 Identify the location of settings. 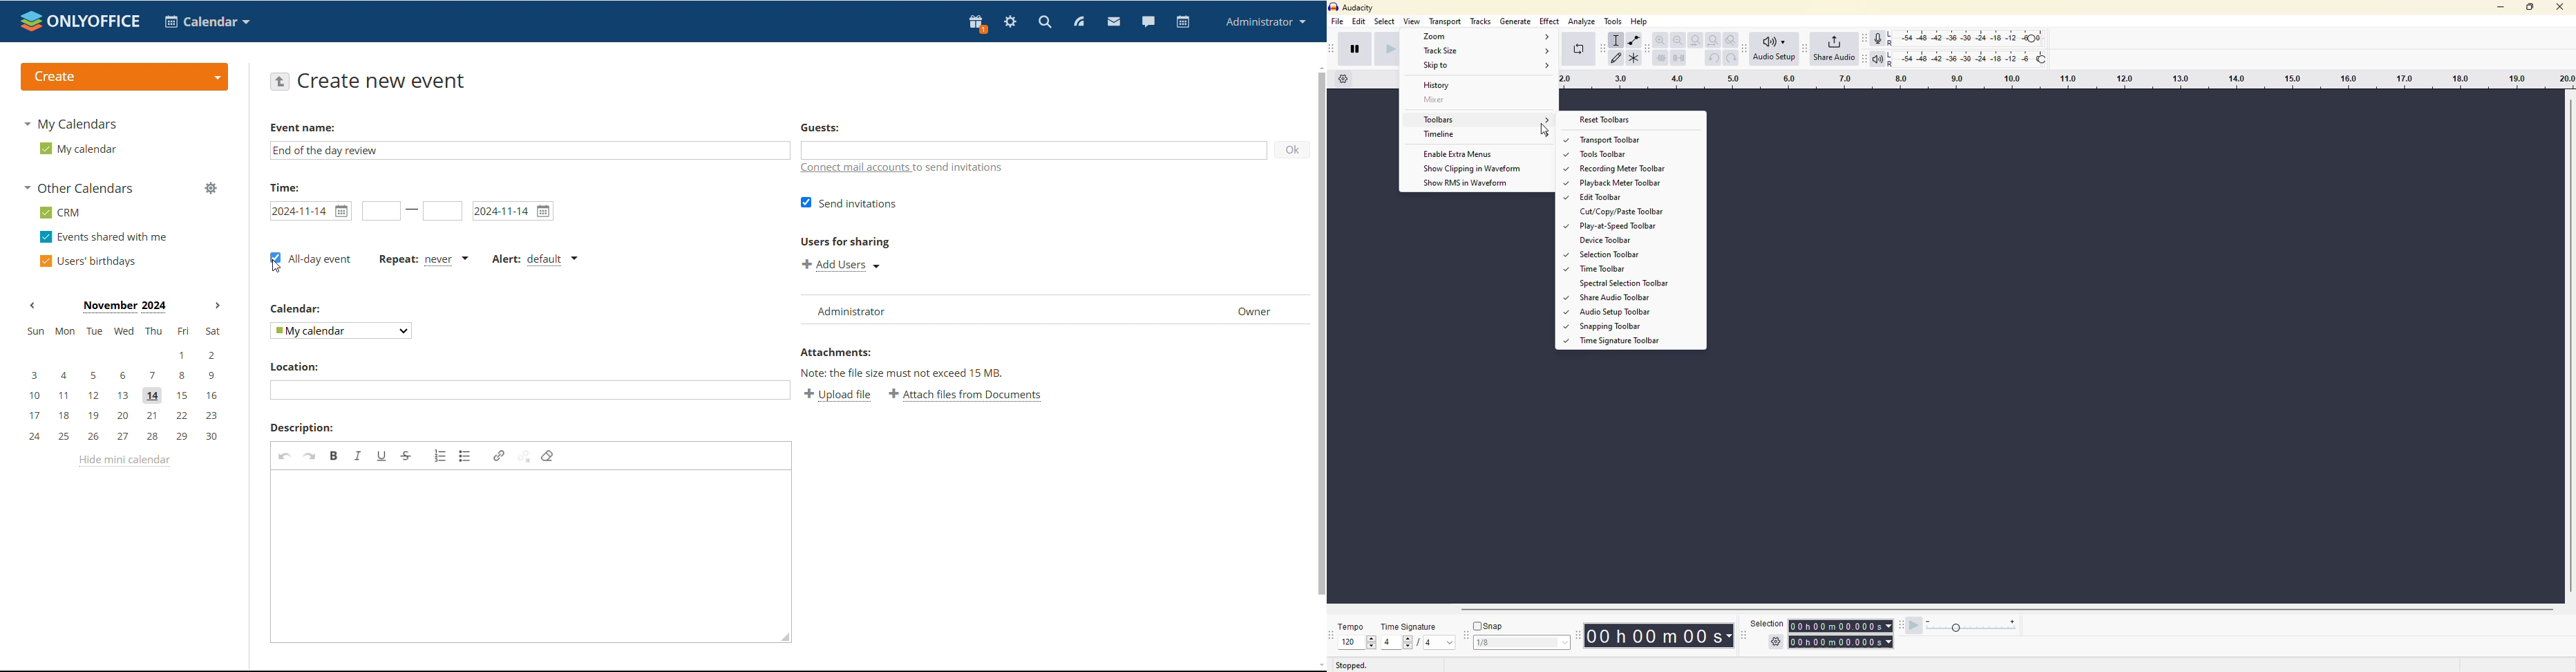
(1010, 24).